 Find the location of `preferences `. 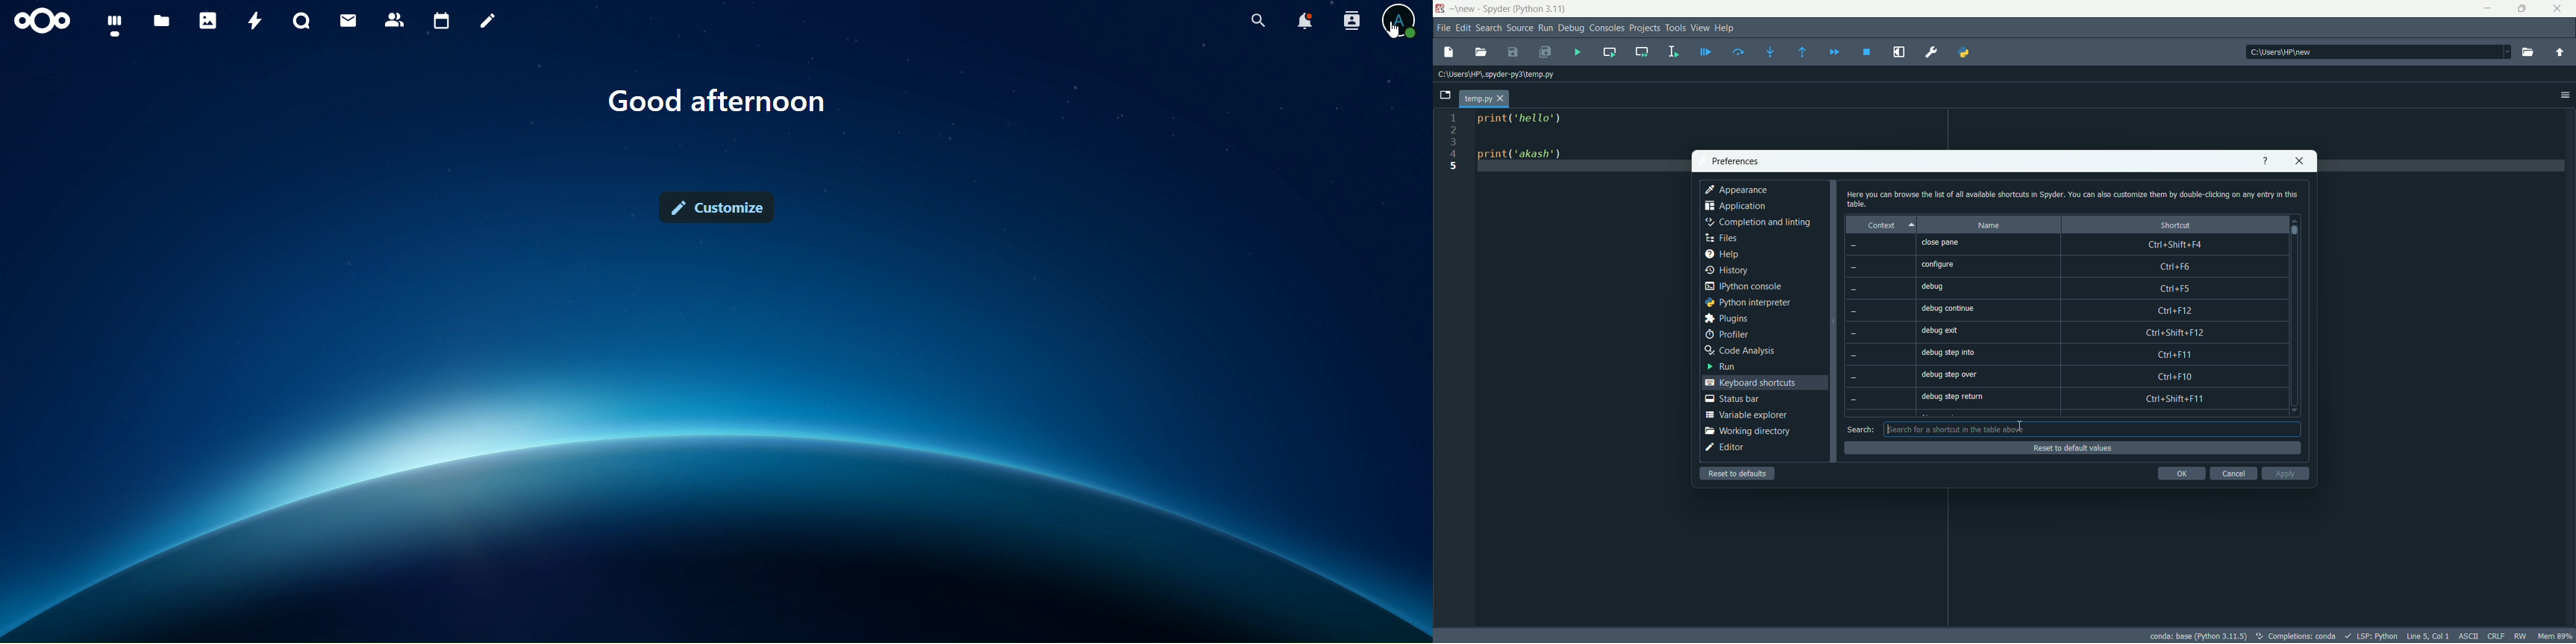

preferences  is located at coordinates (1932, 52).